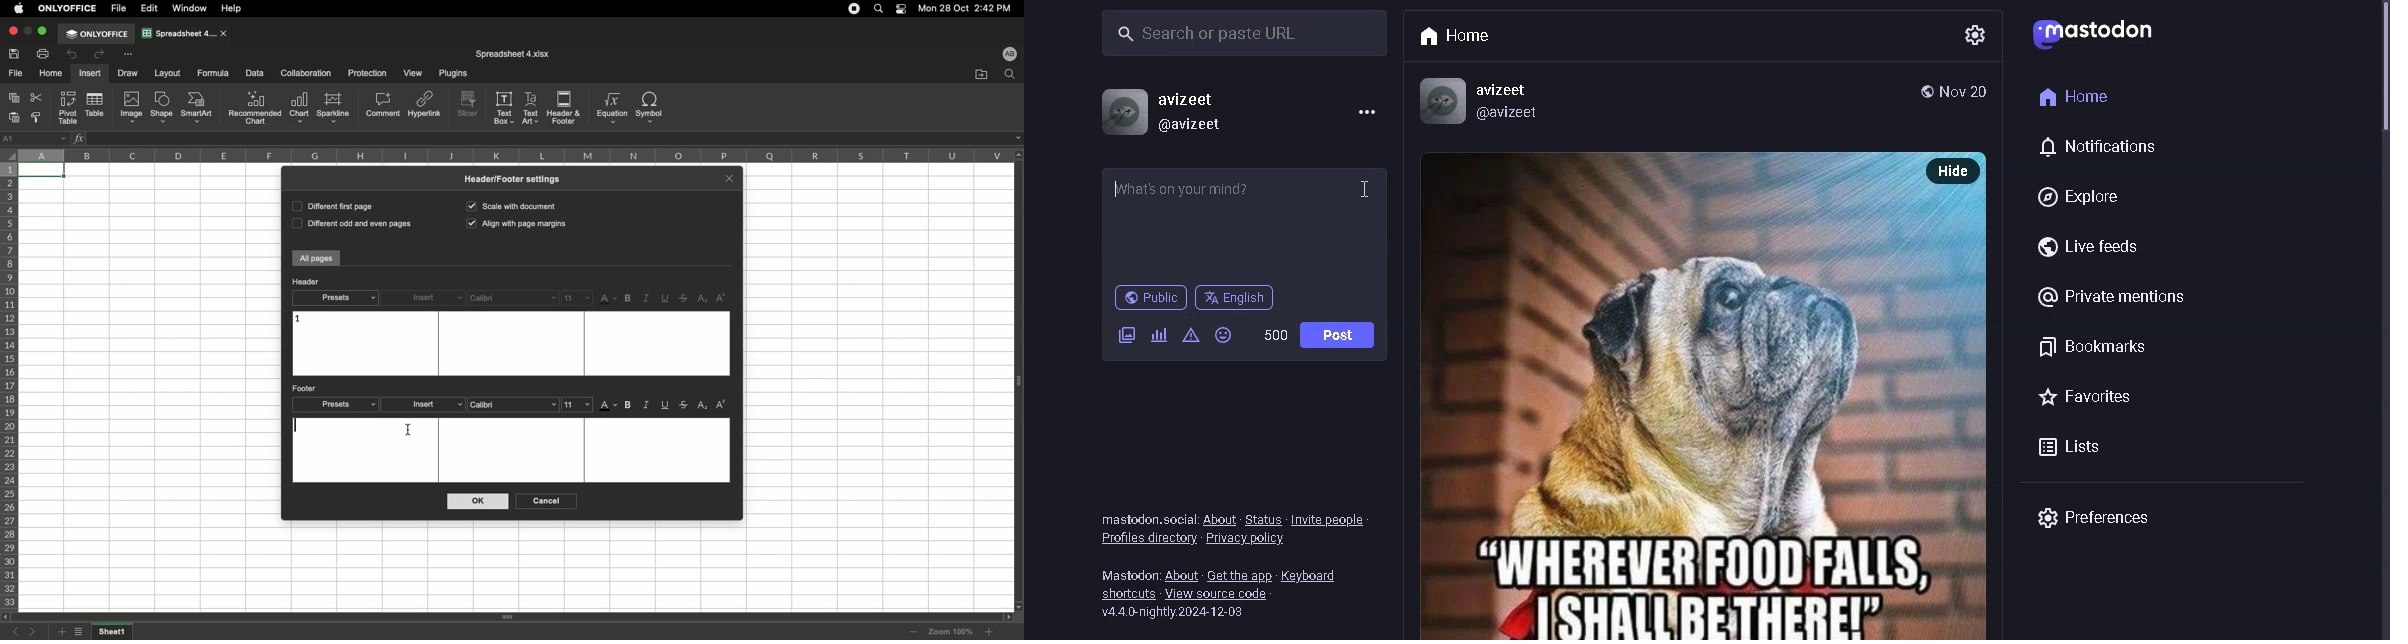 This screenshot has height=644, width=2408. Describe the element at coordinates (43, 171) in the screenshot. I see `Selected cell` at that location.